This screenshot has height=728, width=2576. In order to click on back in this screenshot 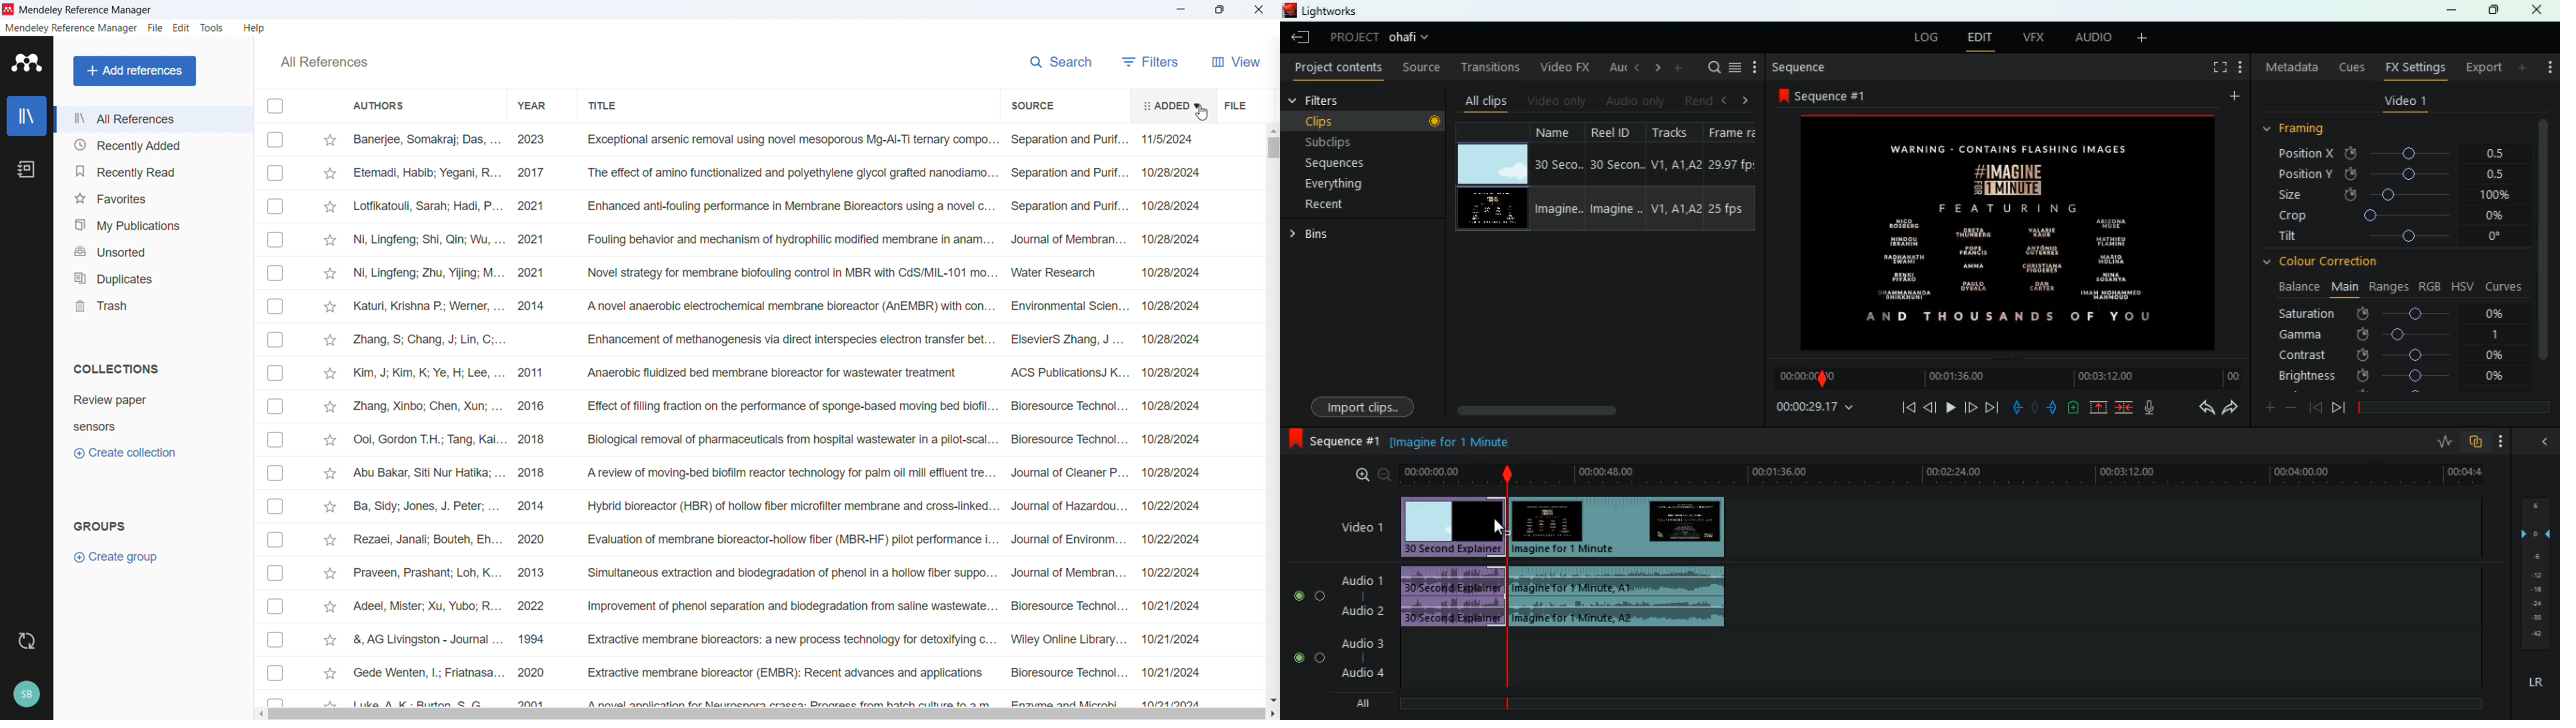, I will do `click(1930, 407)`.